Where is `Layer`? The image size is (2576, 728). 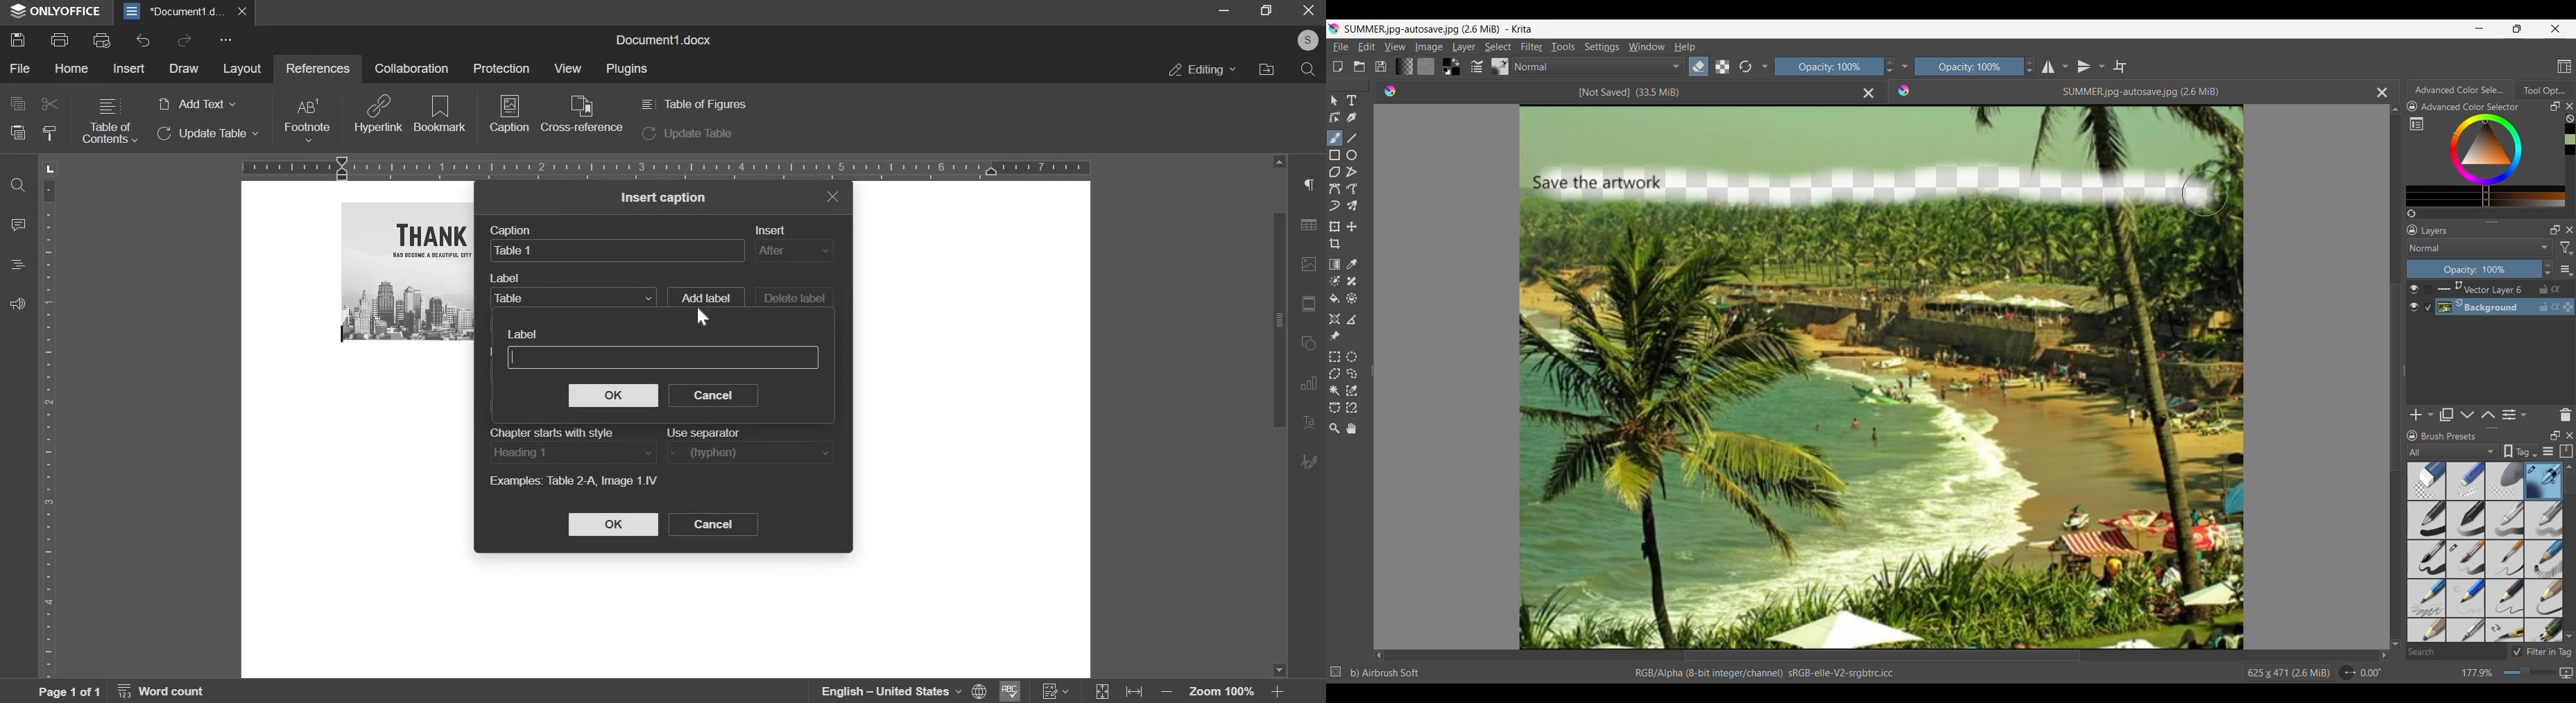 Layer is located at coordinates (1464, 47).